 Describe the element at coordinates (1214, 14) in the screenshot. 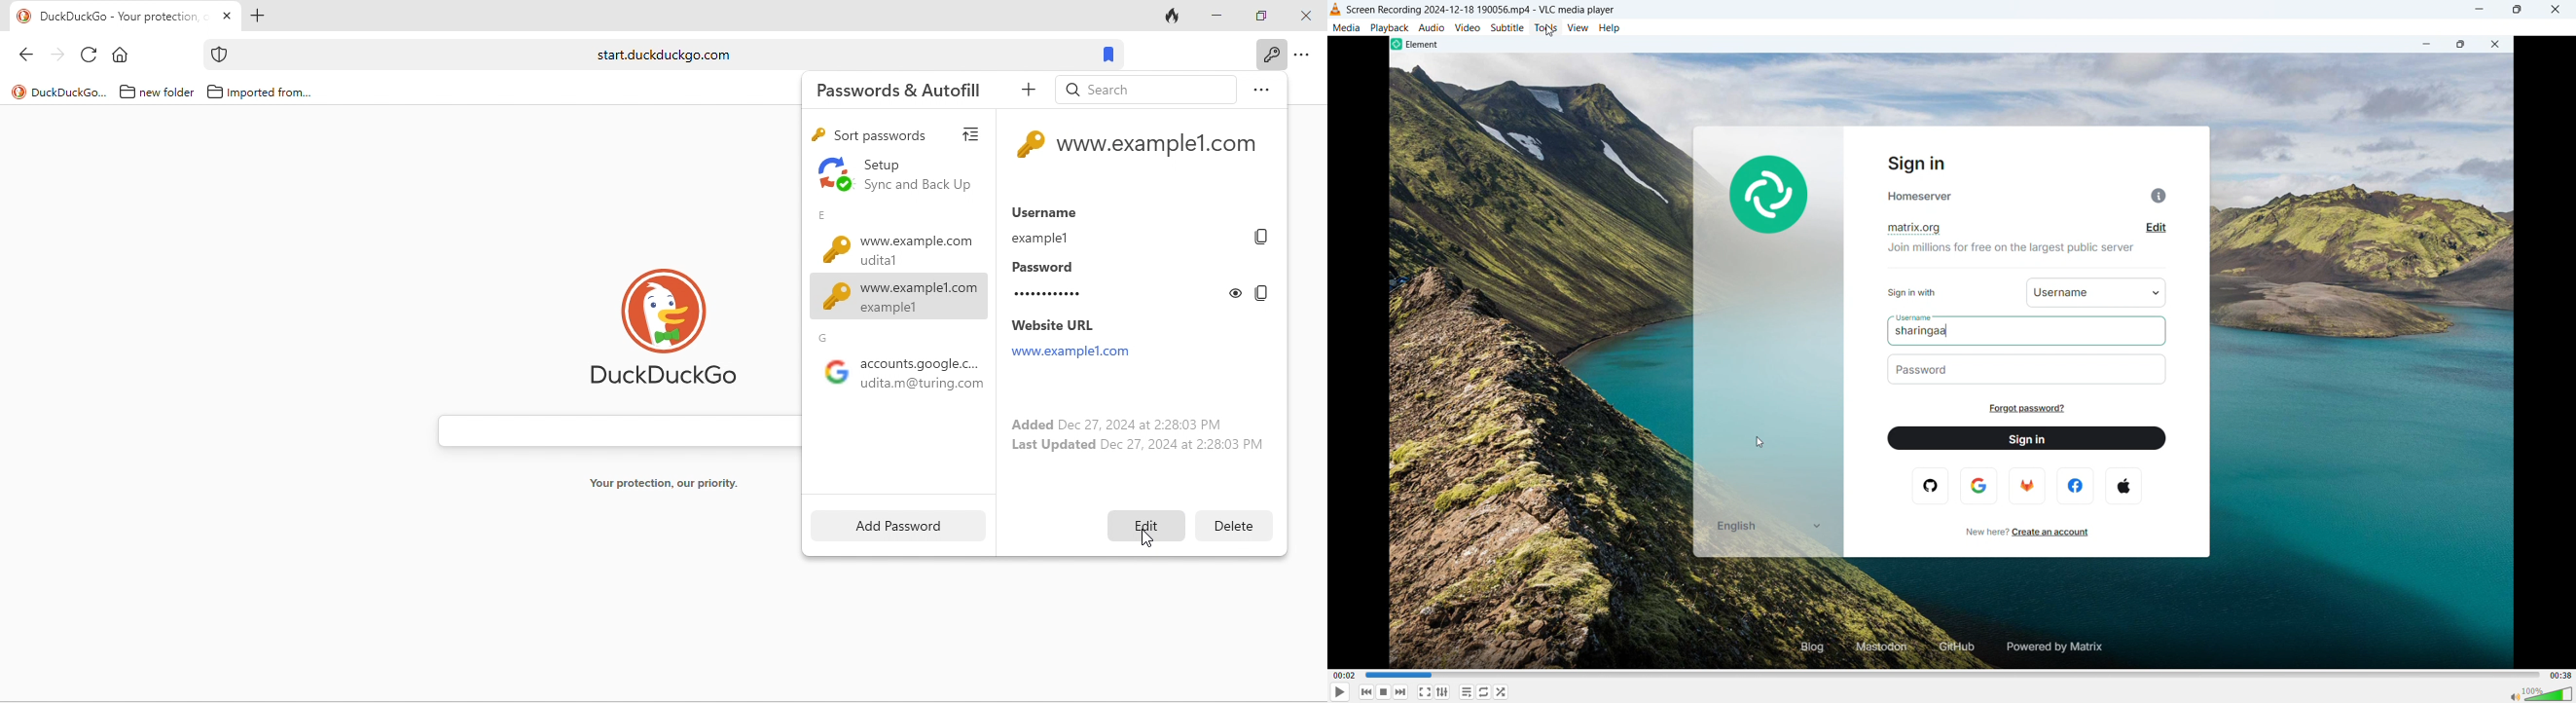

I see `minimize` at that location.